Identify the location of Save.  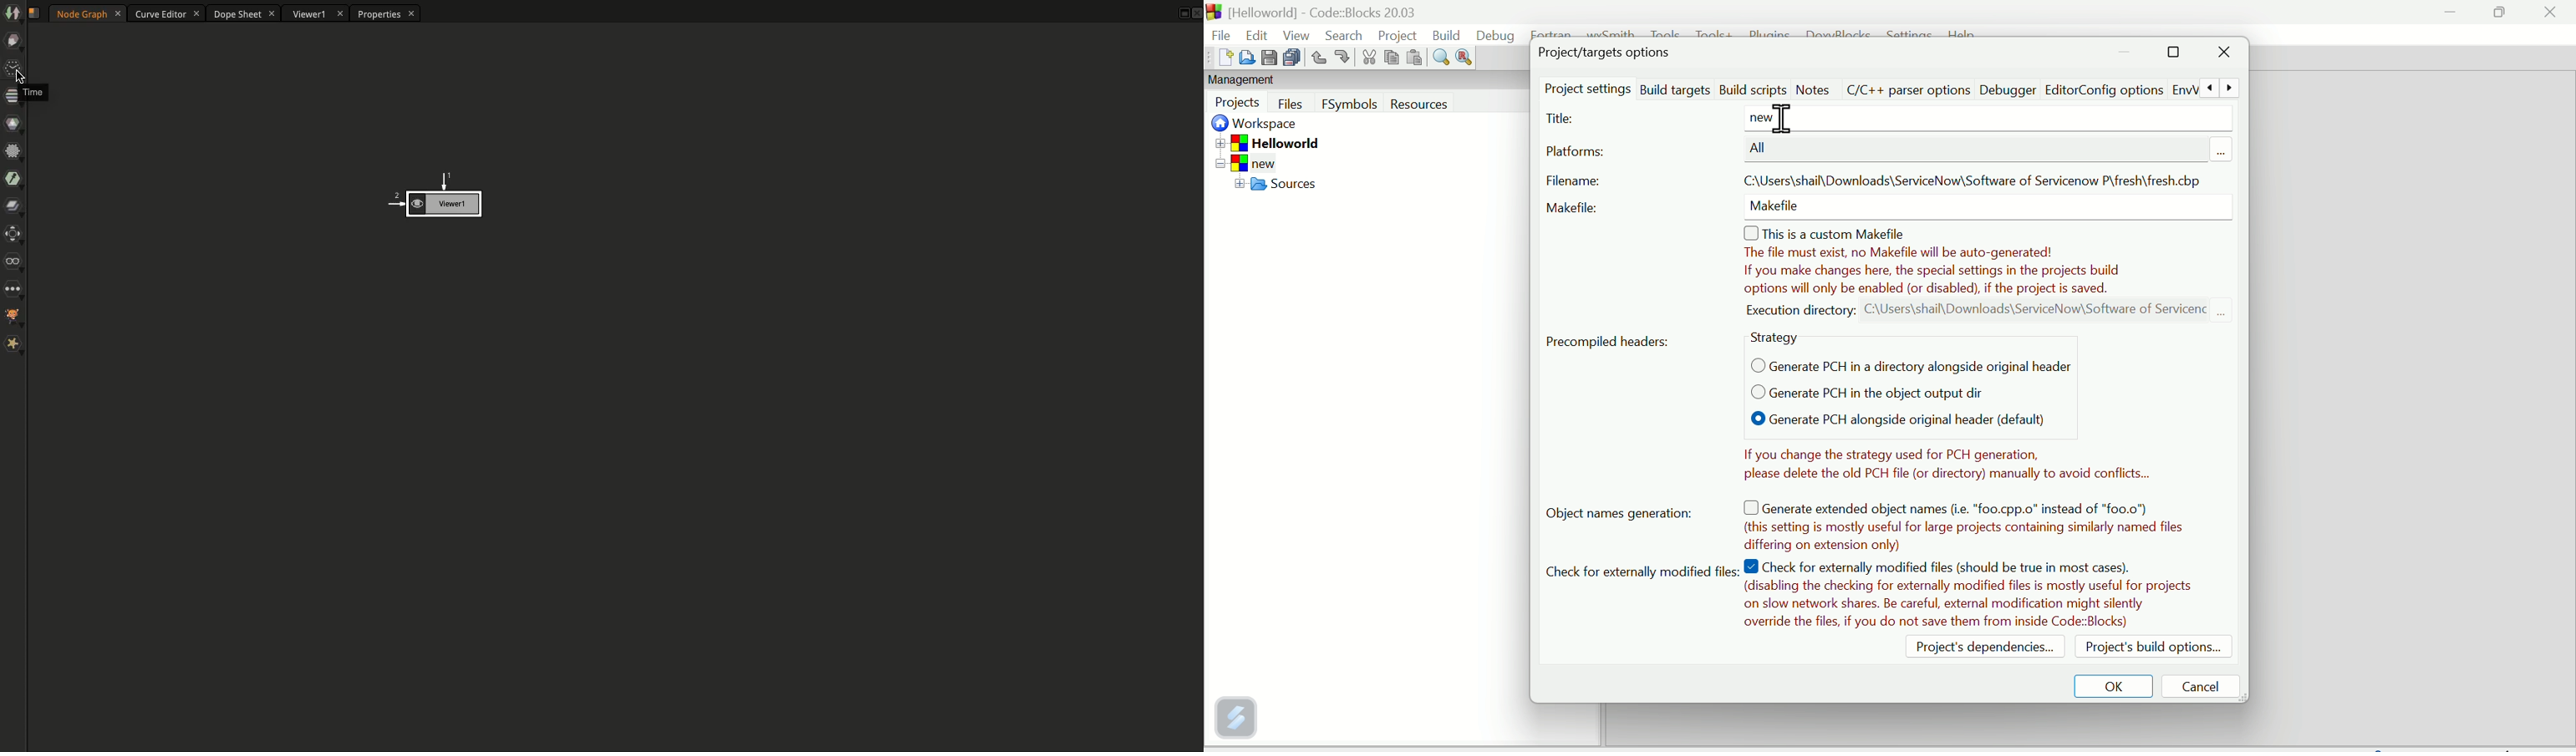
(1270, 57).